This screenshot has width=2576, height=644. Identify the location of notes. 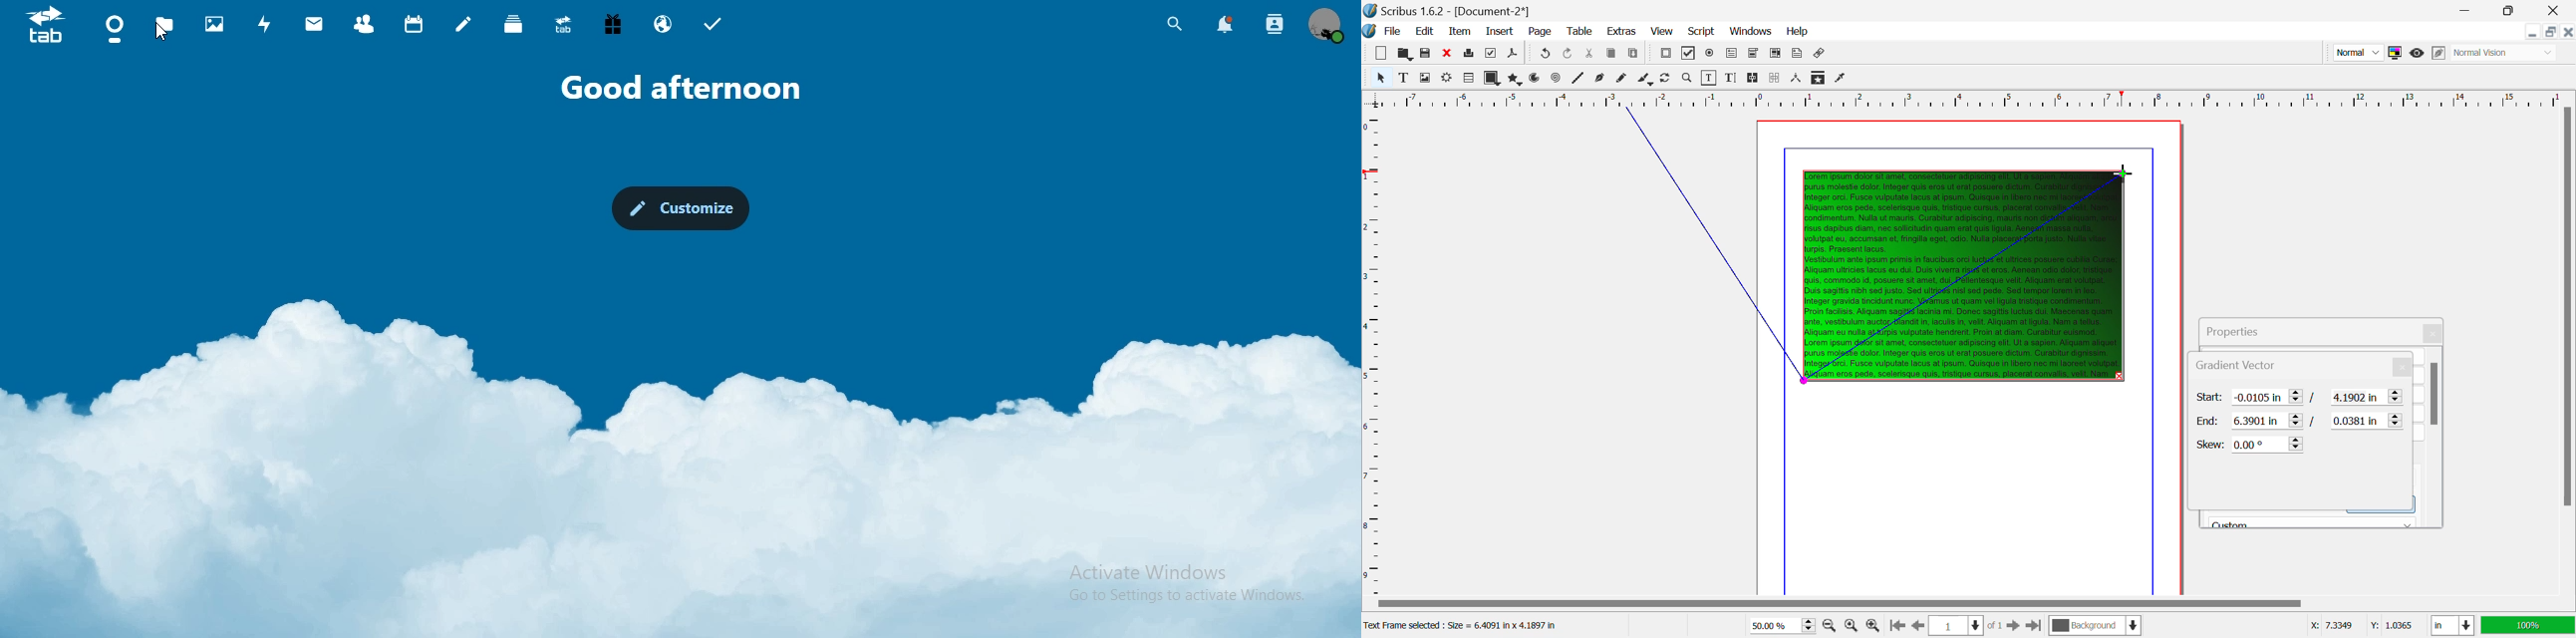
(465, 23).